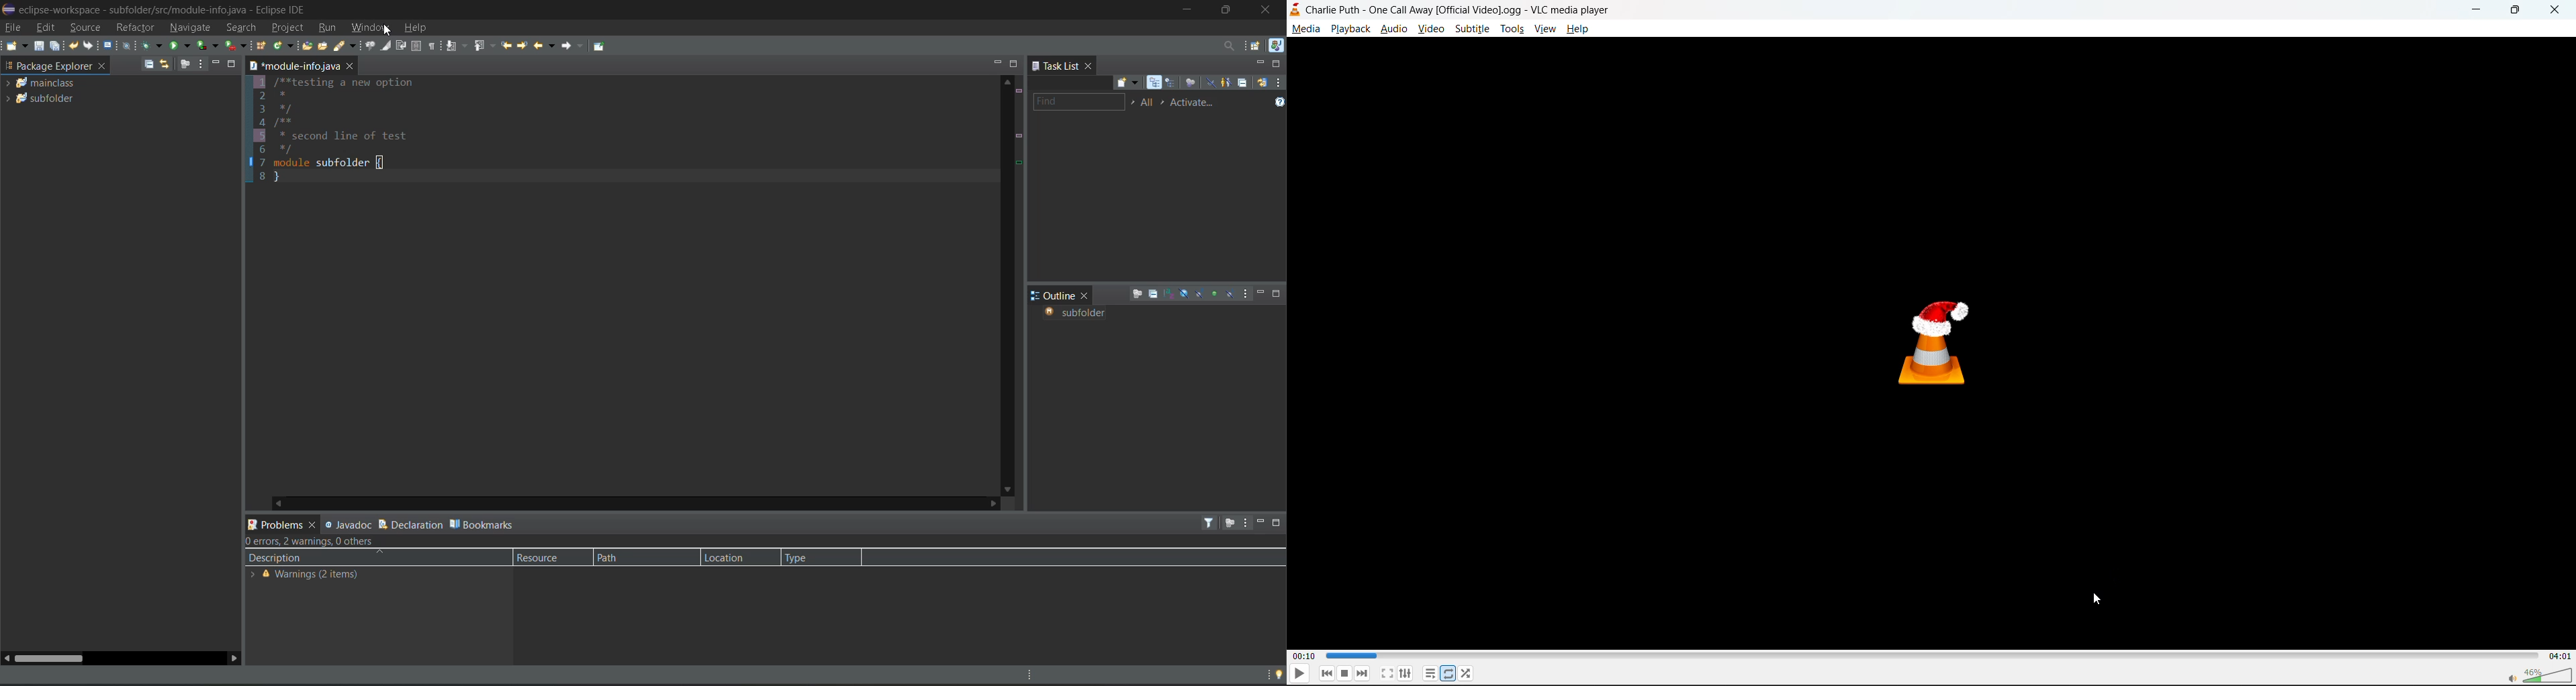 The image size is (2576, 700). What do you see at coordinates (1543, 32) in the screenshot?
I see `view` at bounding box center [1543, 32].